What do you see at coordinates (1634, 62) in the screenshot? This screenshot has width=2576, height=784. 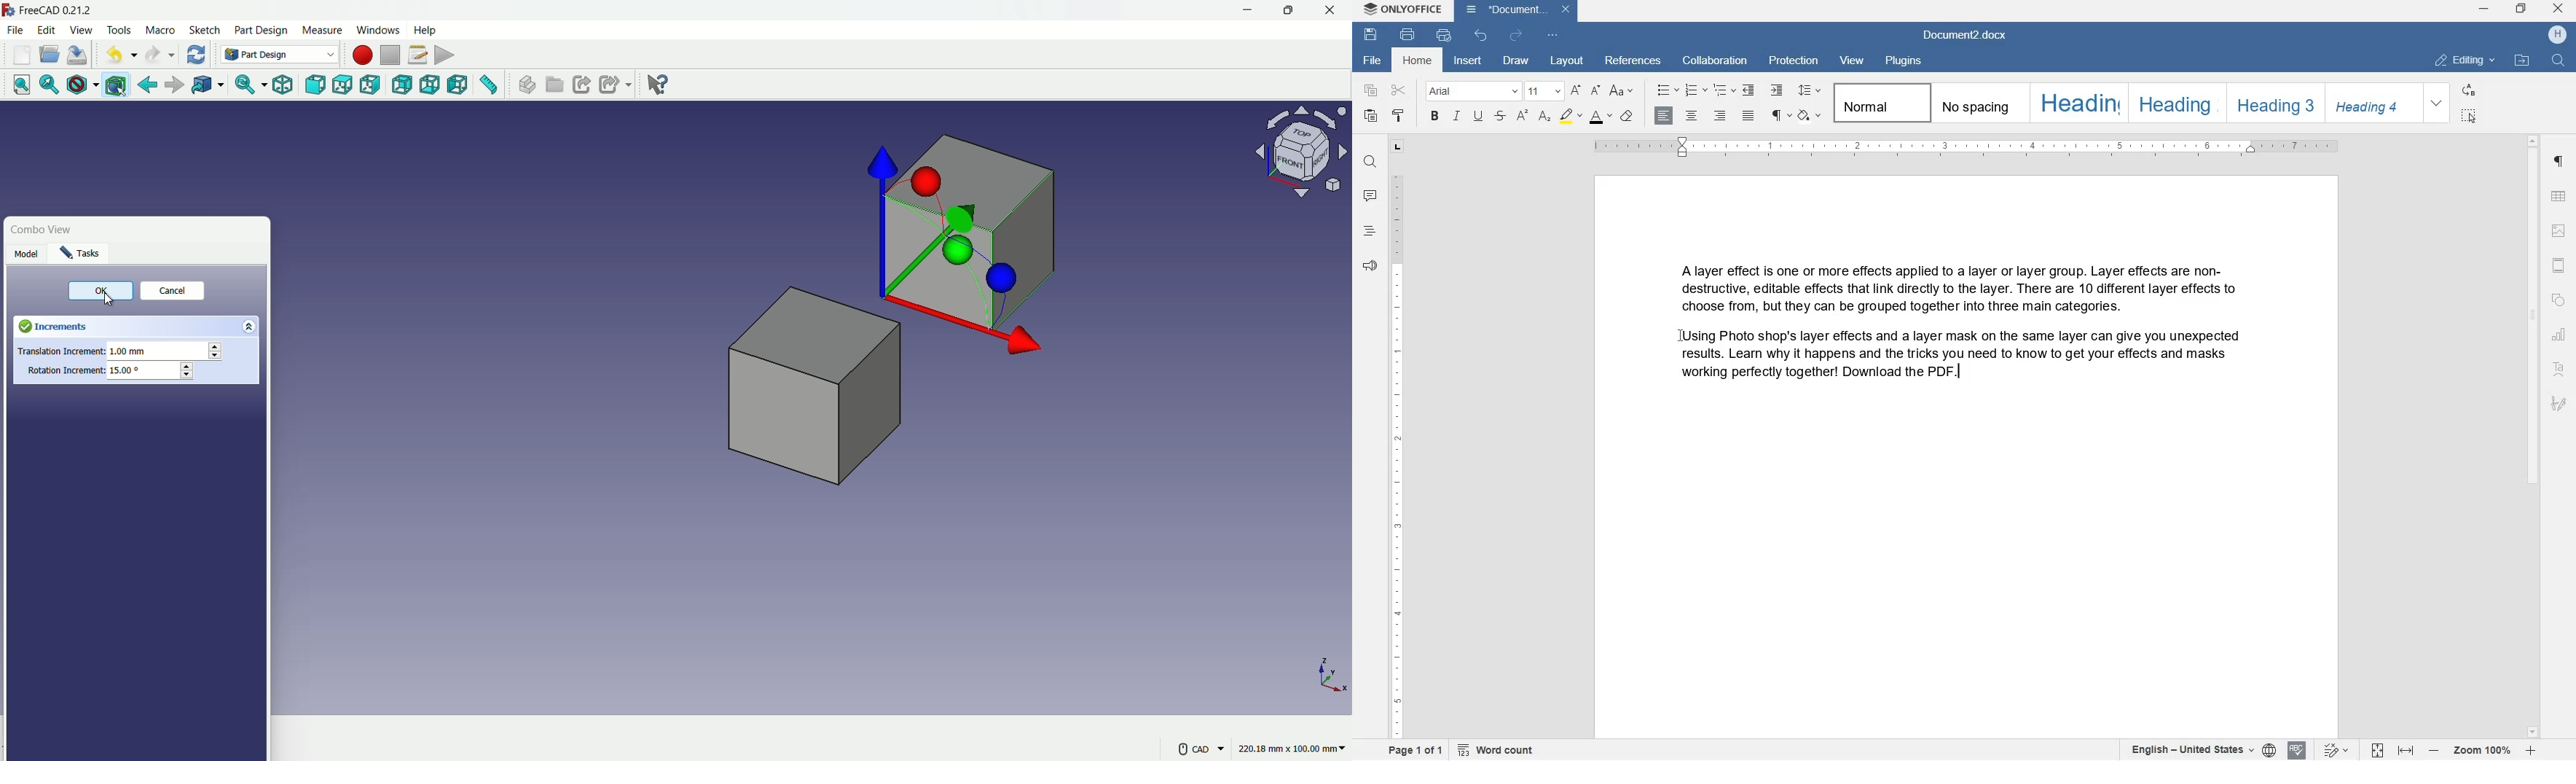 I see `REFERENCES` at bounding box center [1634, 62].